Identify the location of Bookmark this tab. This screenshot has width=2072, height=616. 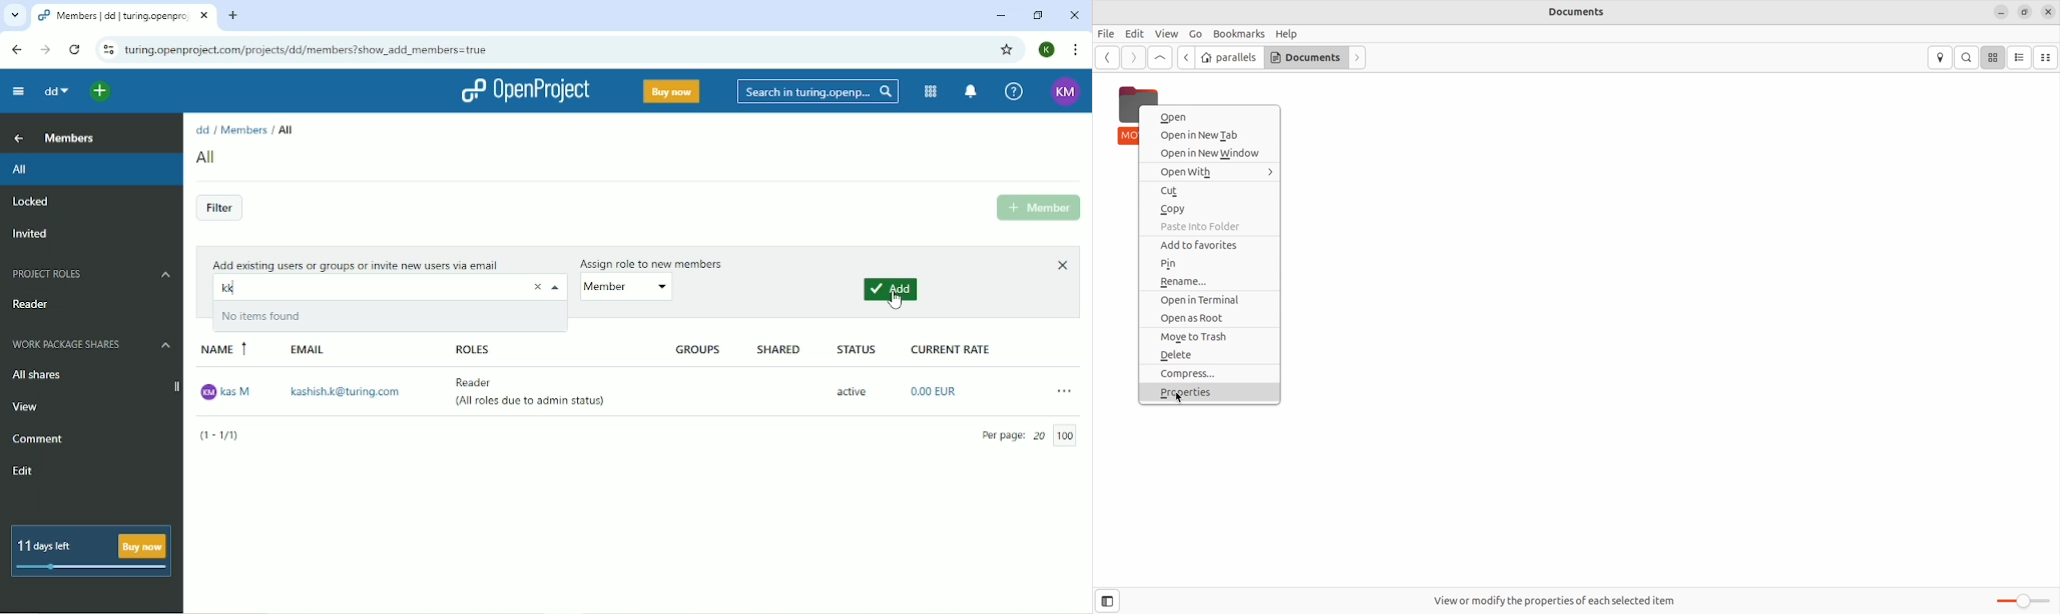
(1005, 48).